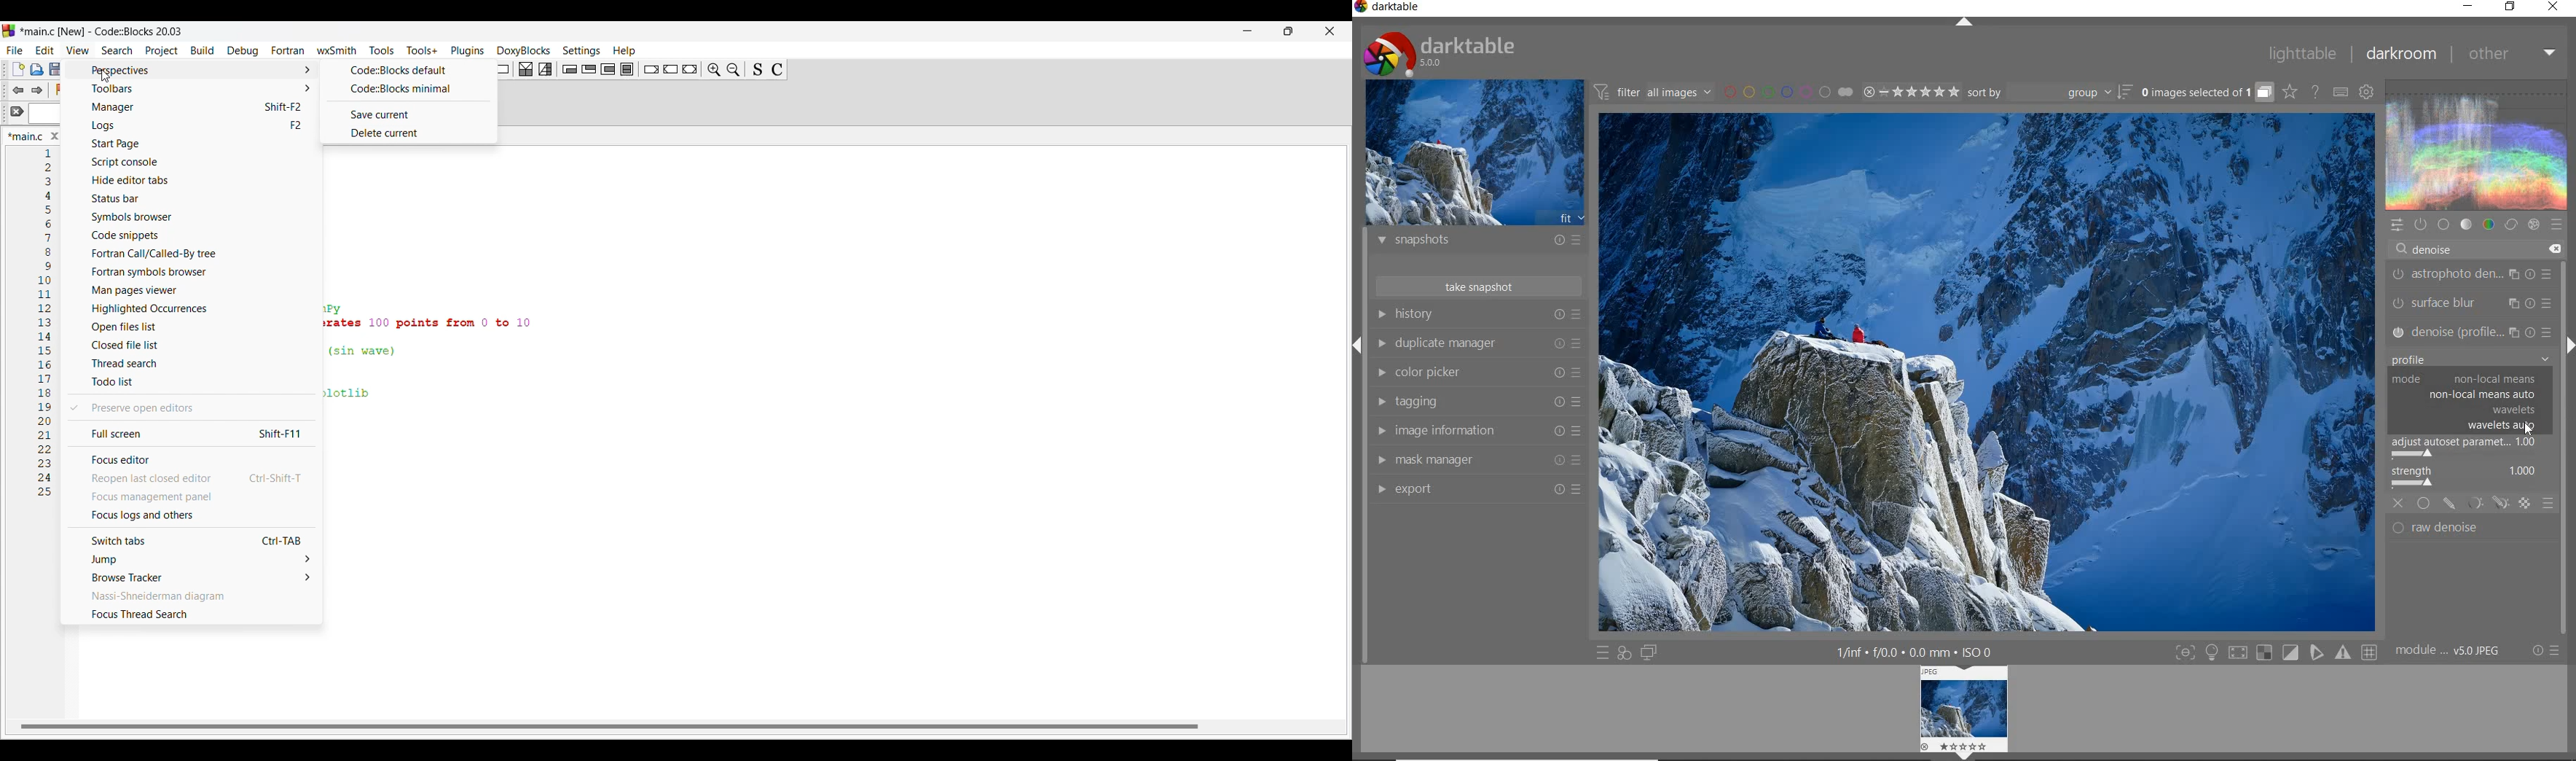 The height and width of the screenshot is (784, 2576). Describe the element at coordinates (2532, 432) in the screenshot. I see `CURSOR` at that location.